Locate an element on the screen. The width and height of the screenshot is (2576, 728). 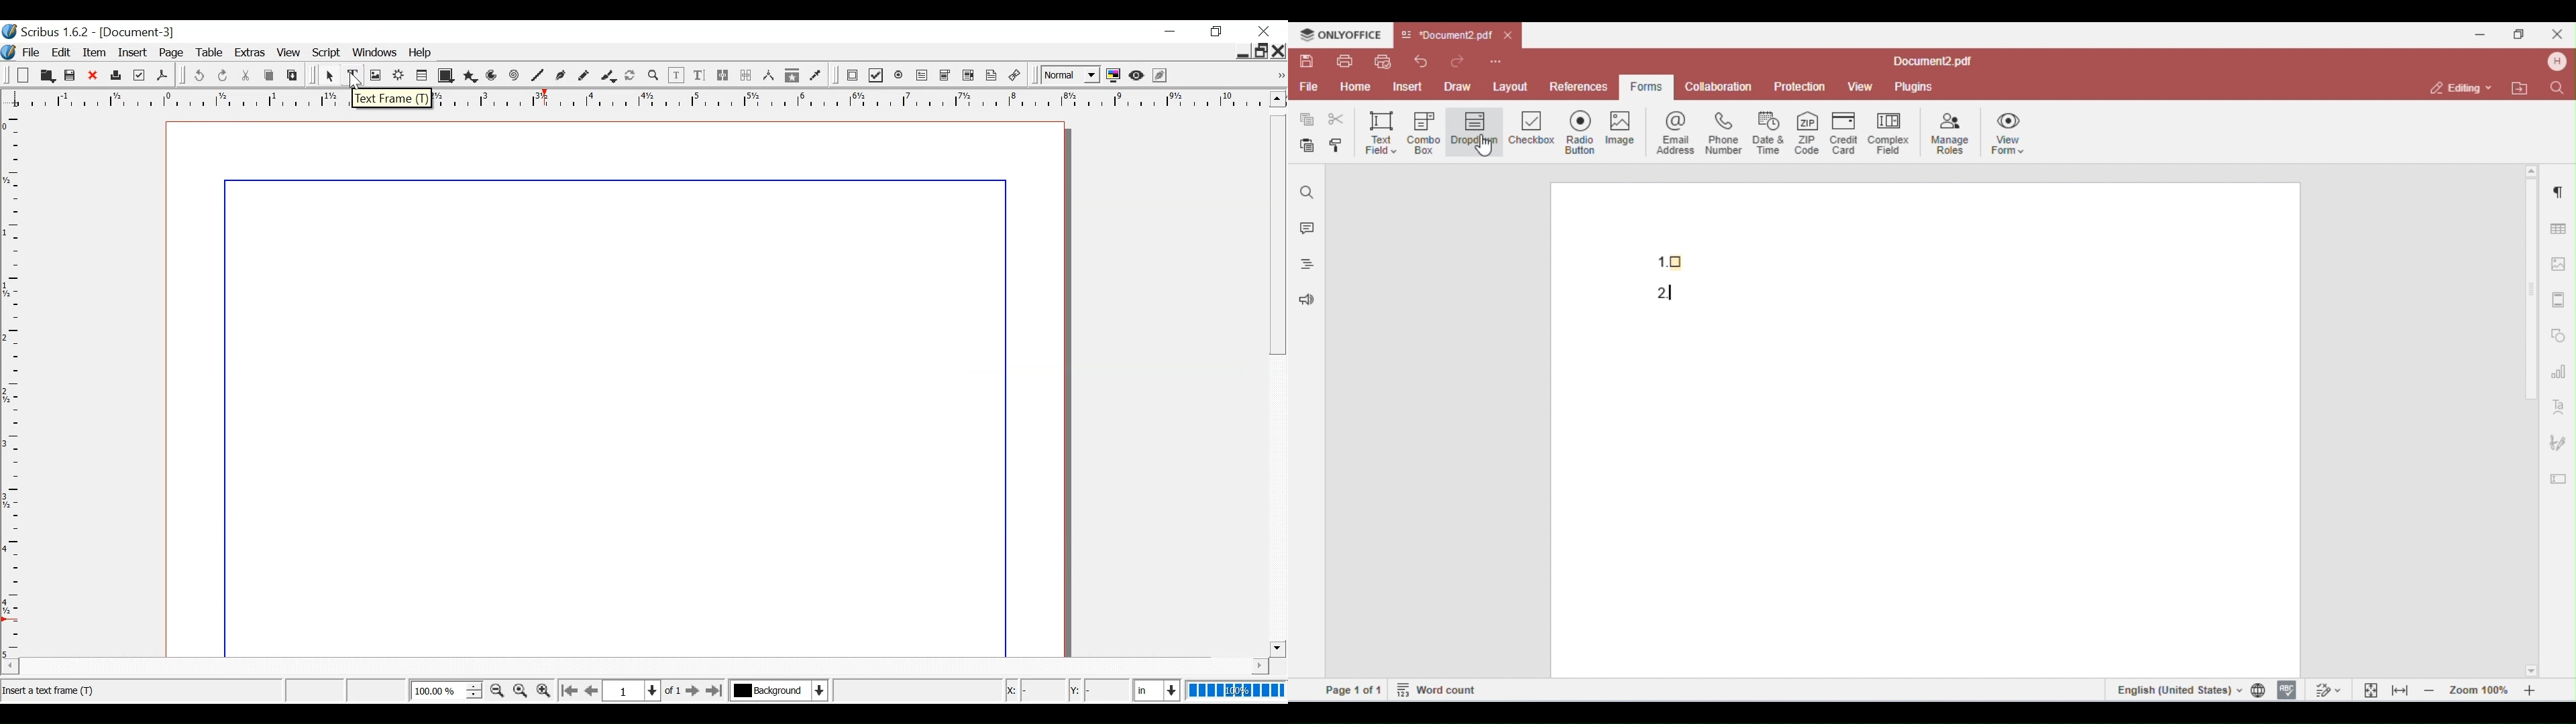
Go to the previous page is located at coordinates (593, 690).